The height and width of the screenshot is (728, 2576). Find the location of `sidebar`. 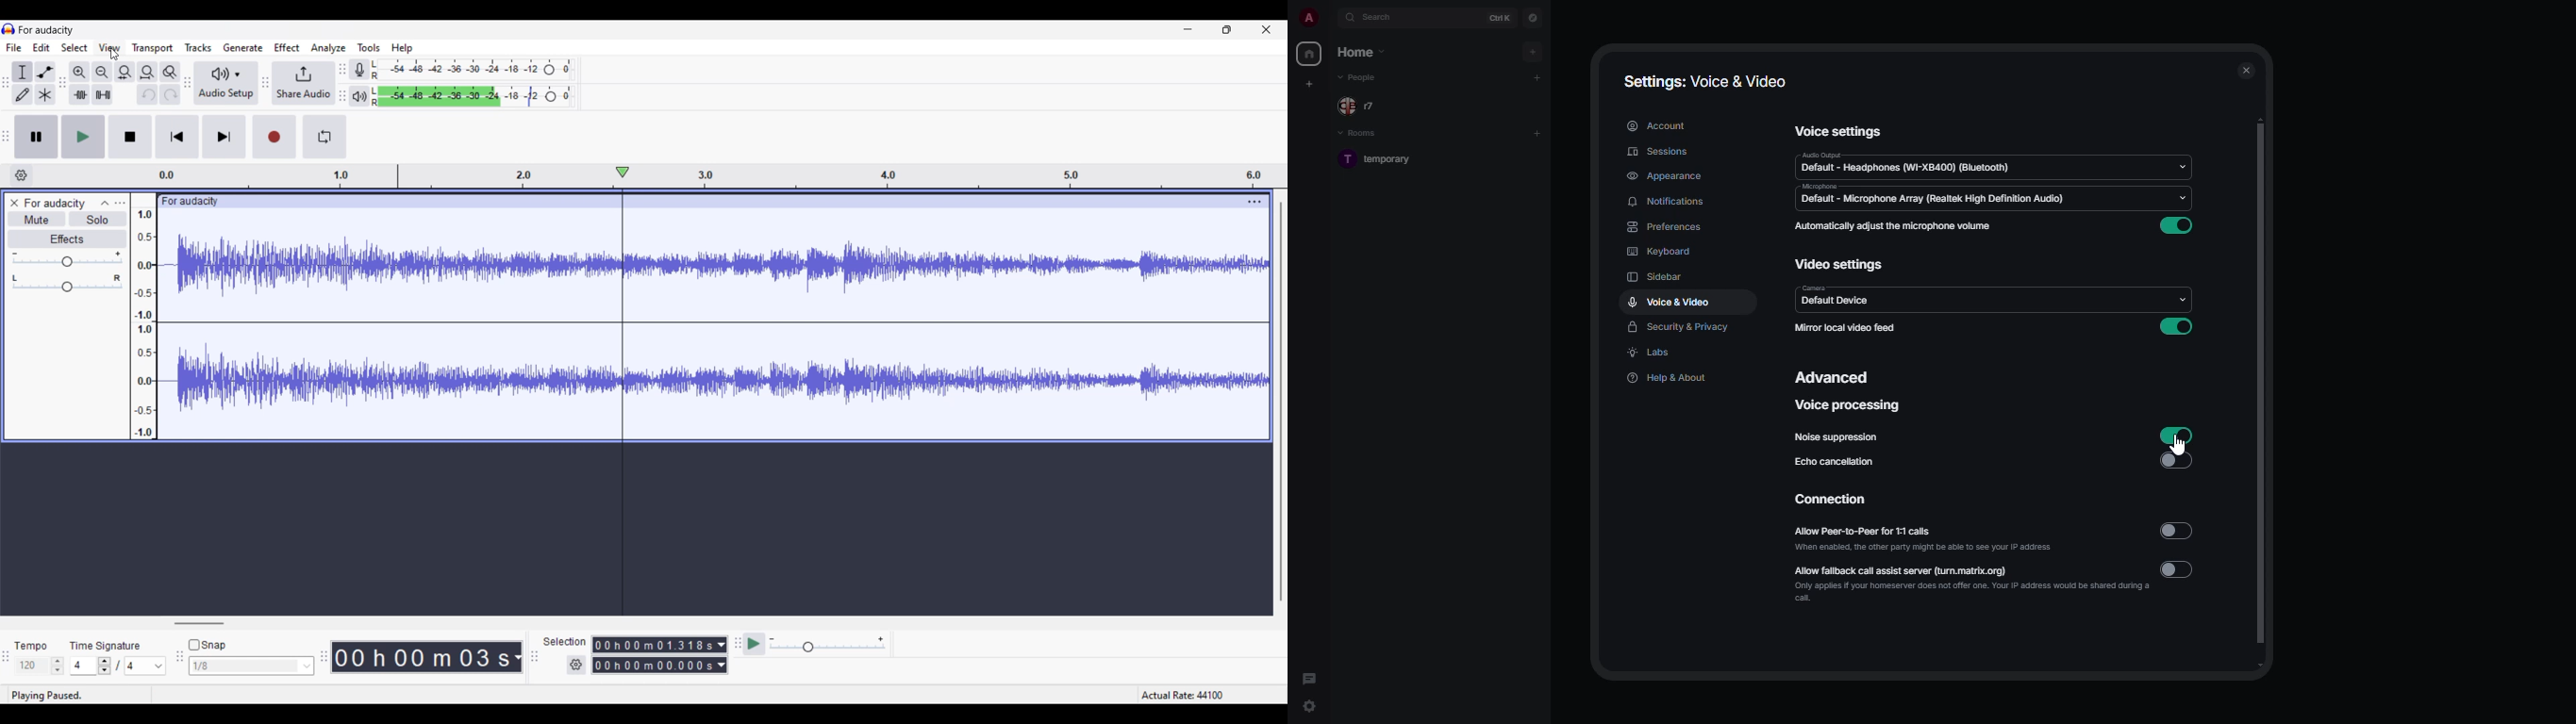

sidebar is located at coordinates (1655, 276).